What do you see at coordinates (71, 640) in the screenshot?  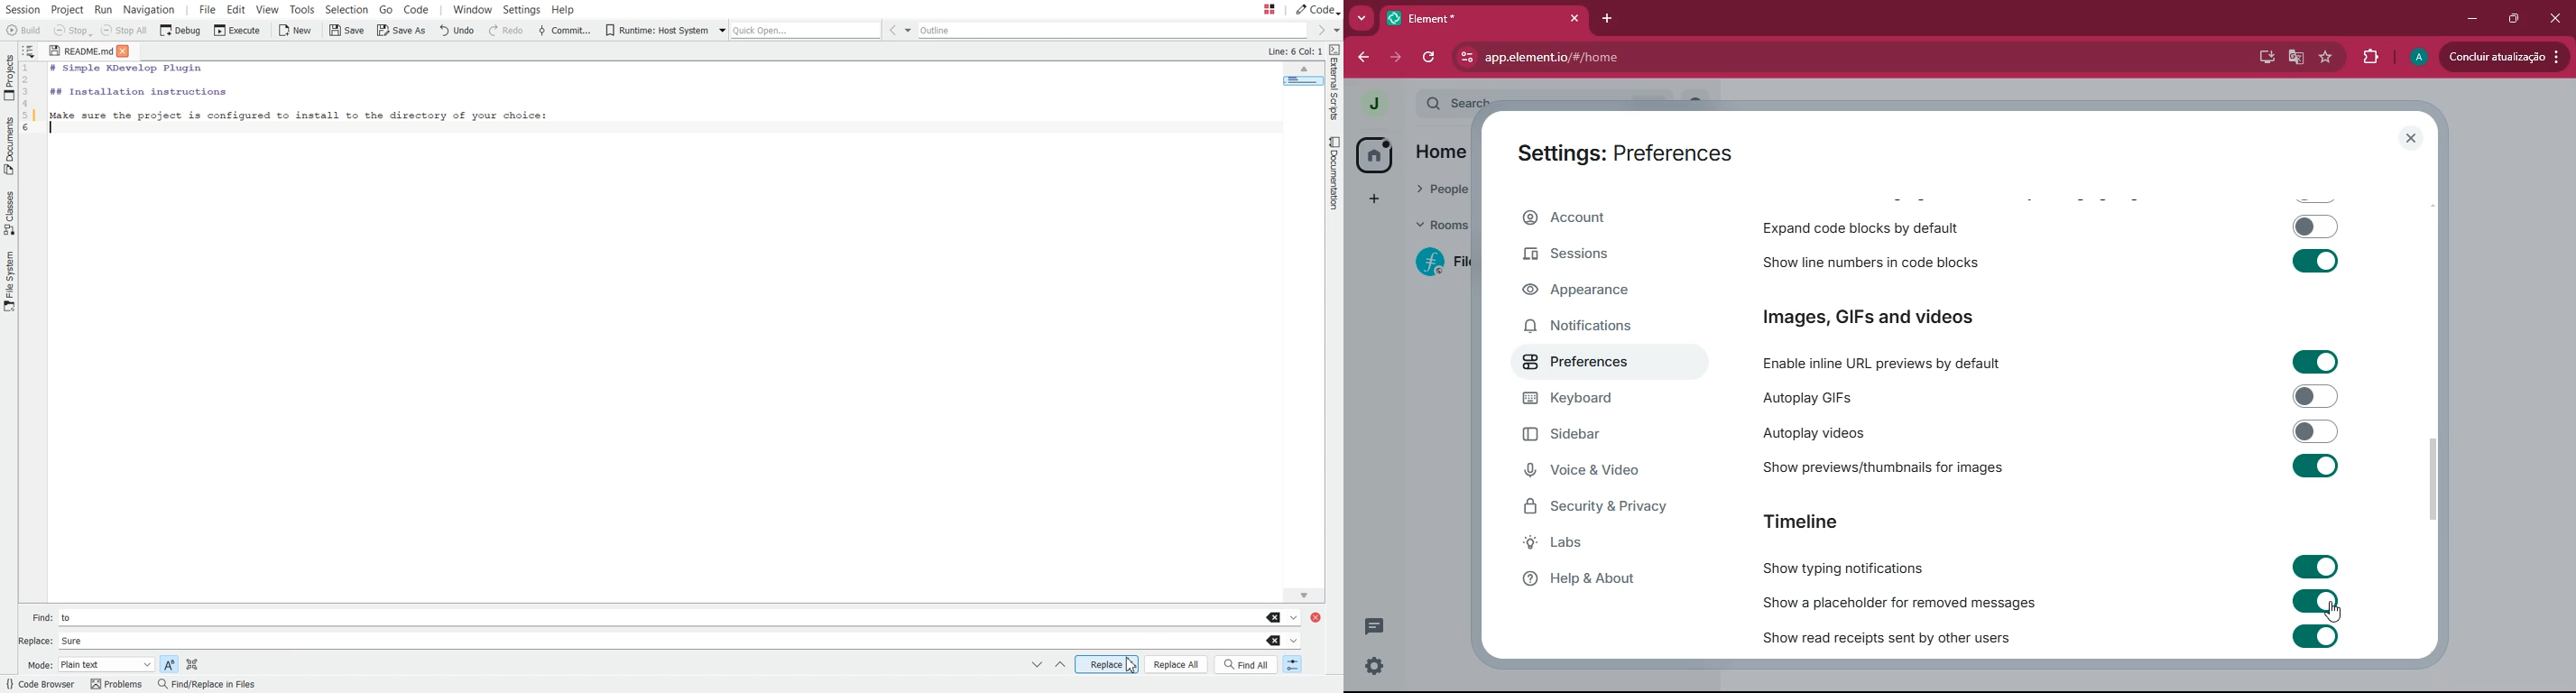 I see `Sure (text)` at bounding box center [71, 640].